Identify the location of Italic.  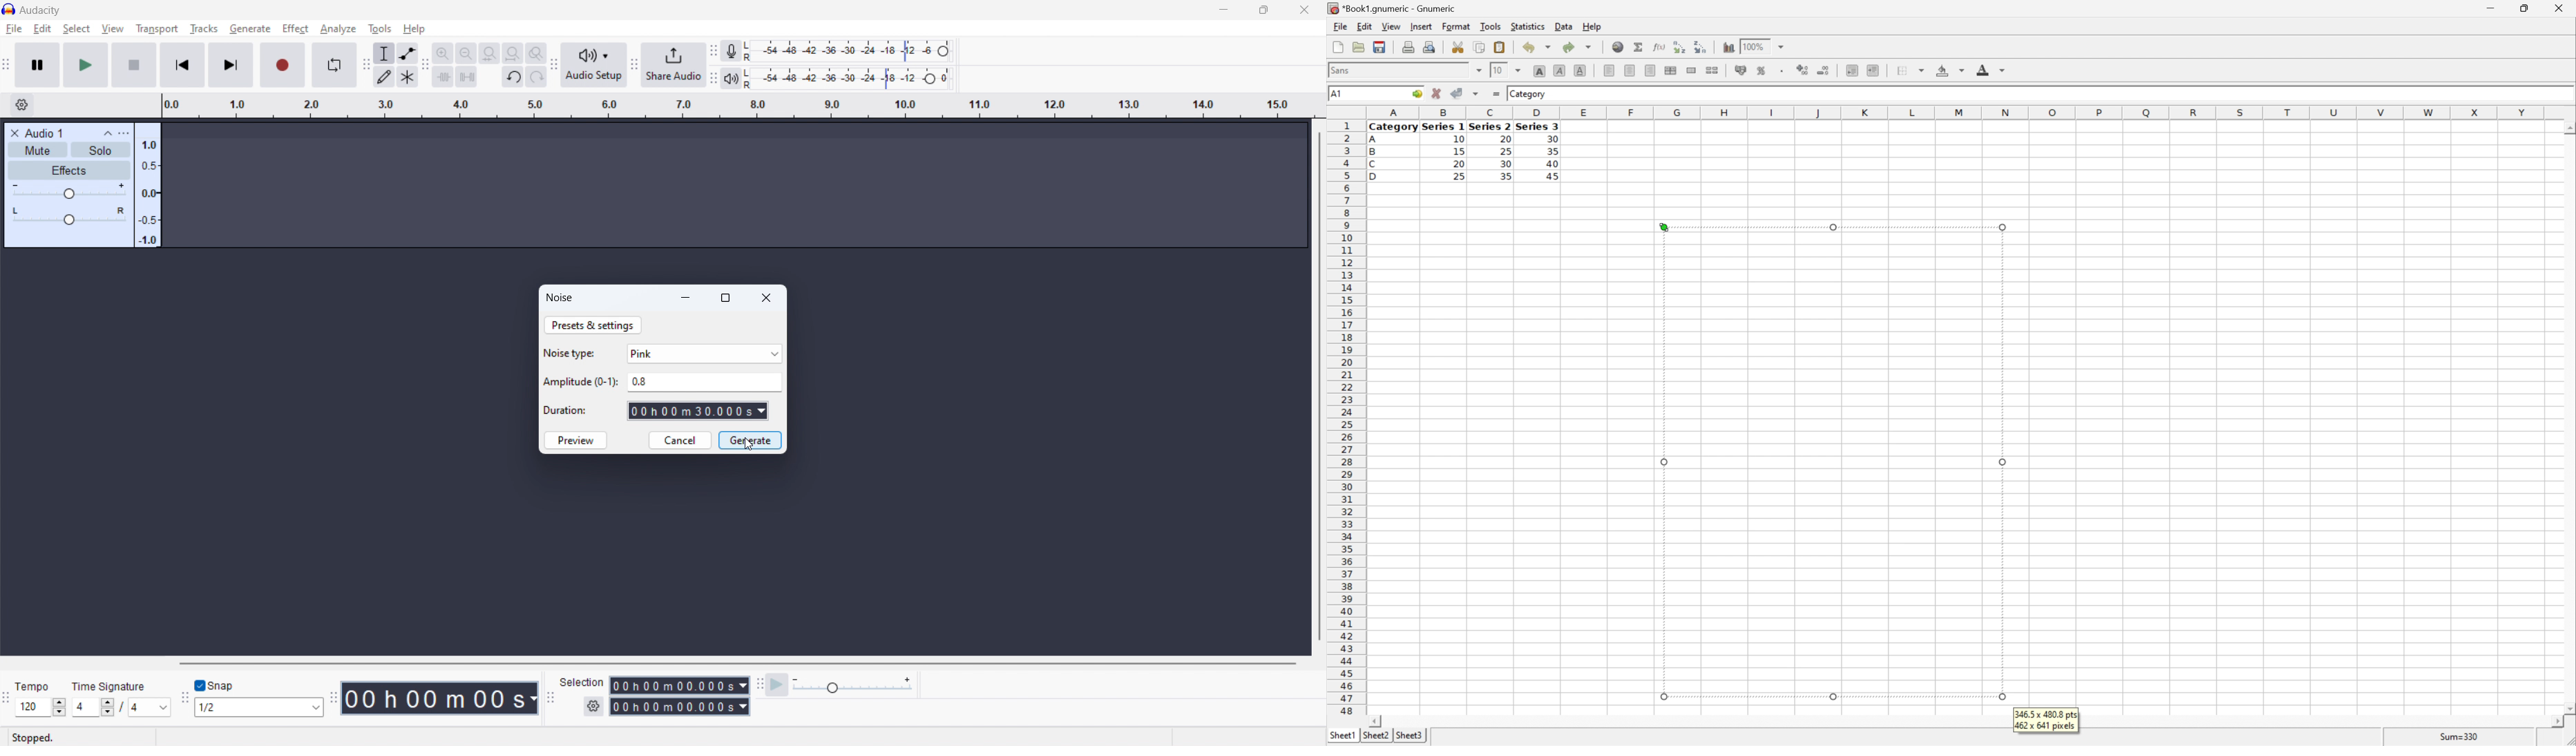
(1559, 70).